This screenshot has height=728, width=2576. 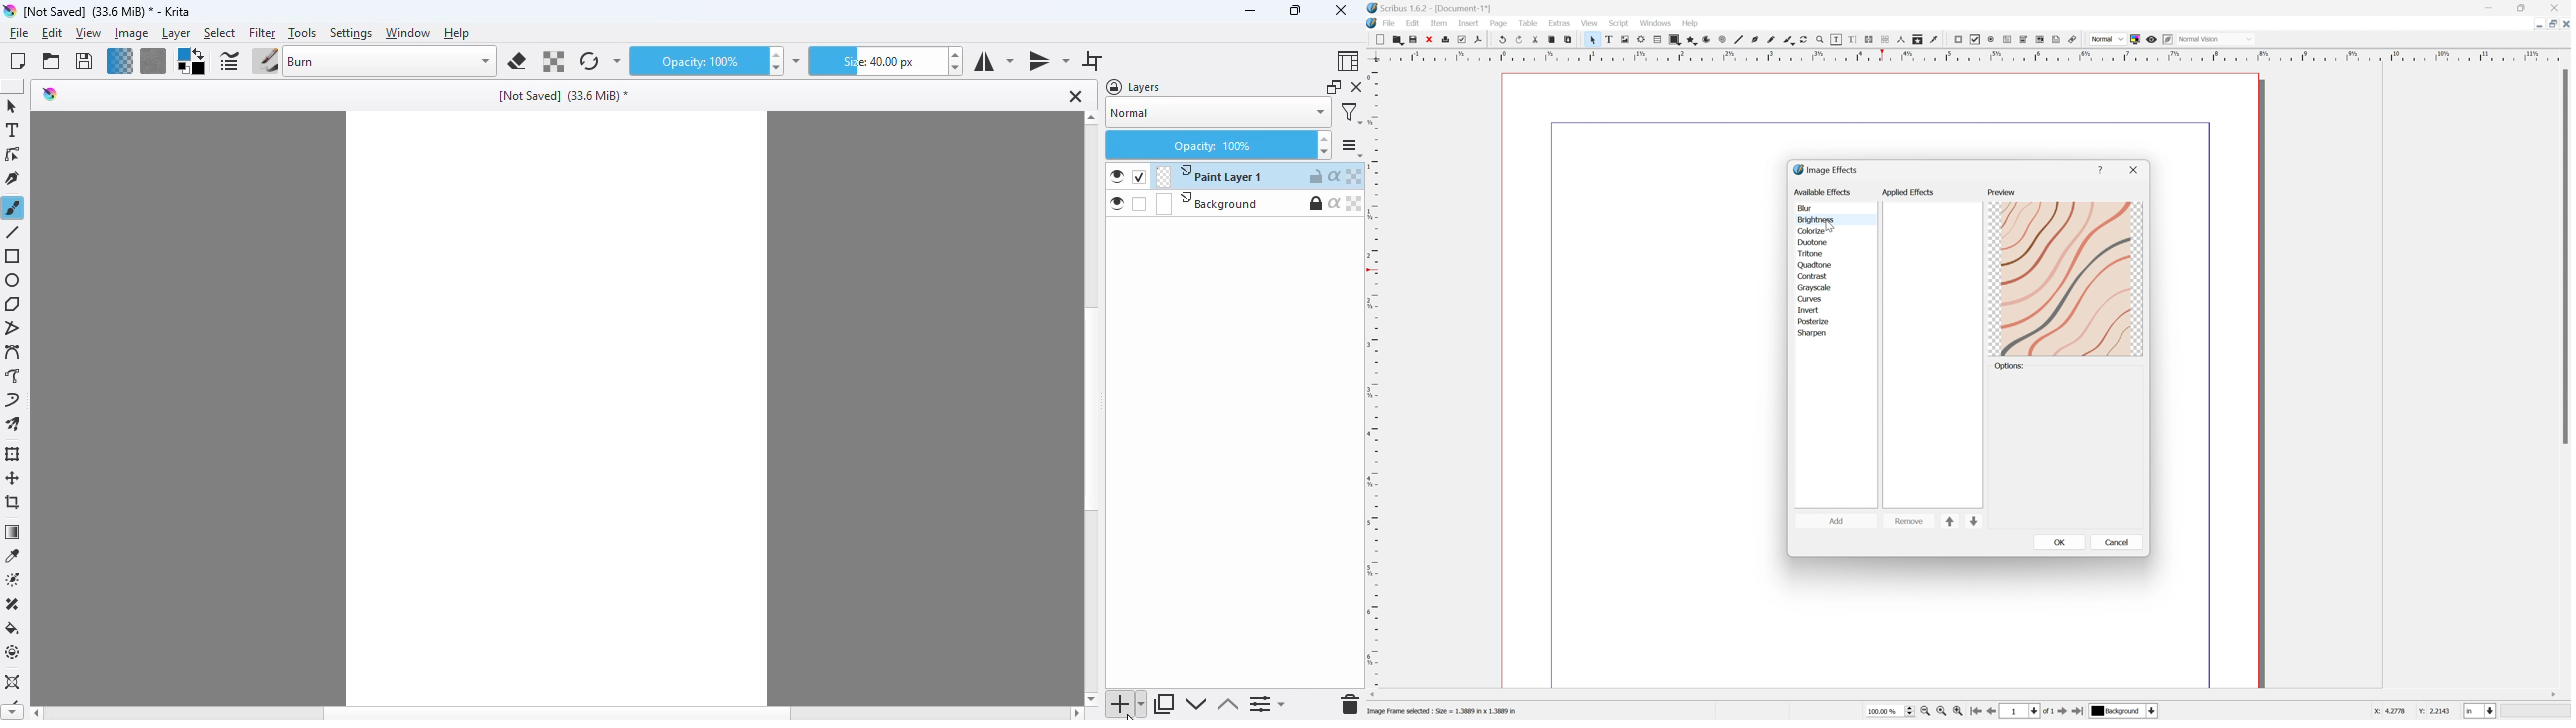 What do you see at coordinates (2025, 40) in the screenshot?
I see `PDF combo box` at bounding box center [2025, 40].